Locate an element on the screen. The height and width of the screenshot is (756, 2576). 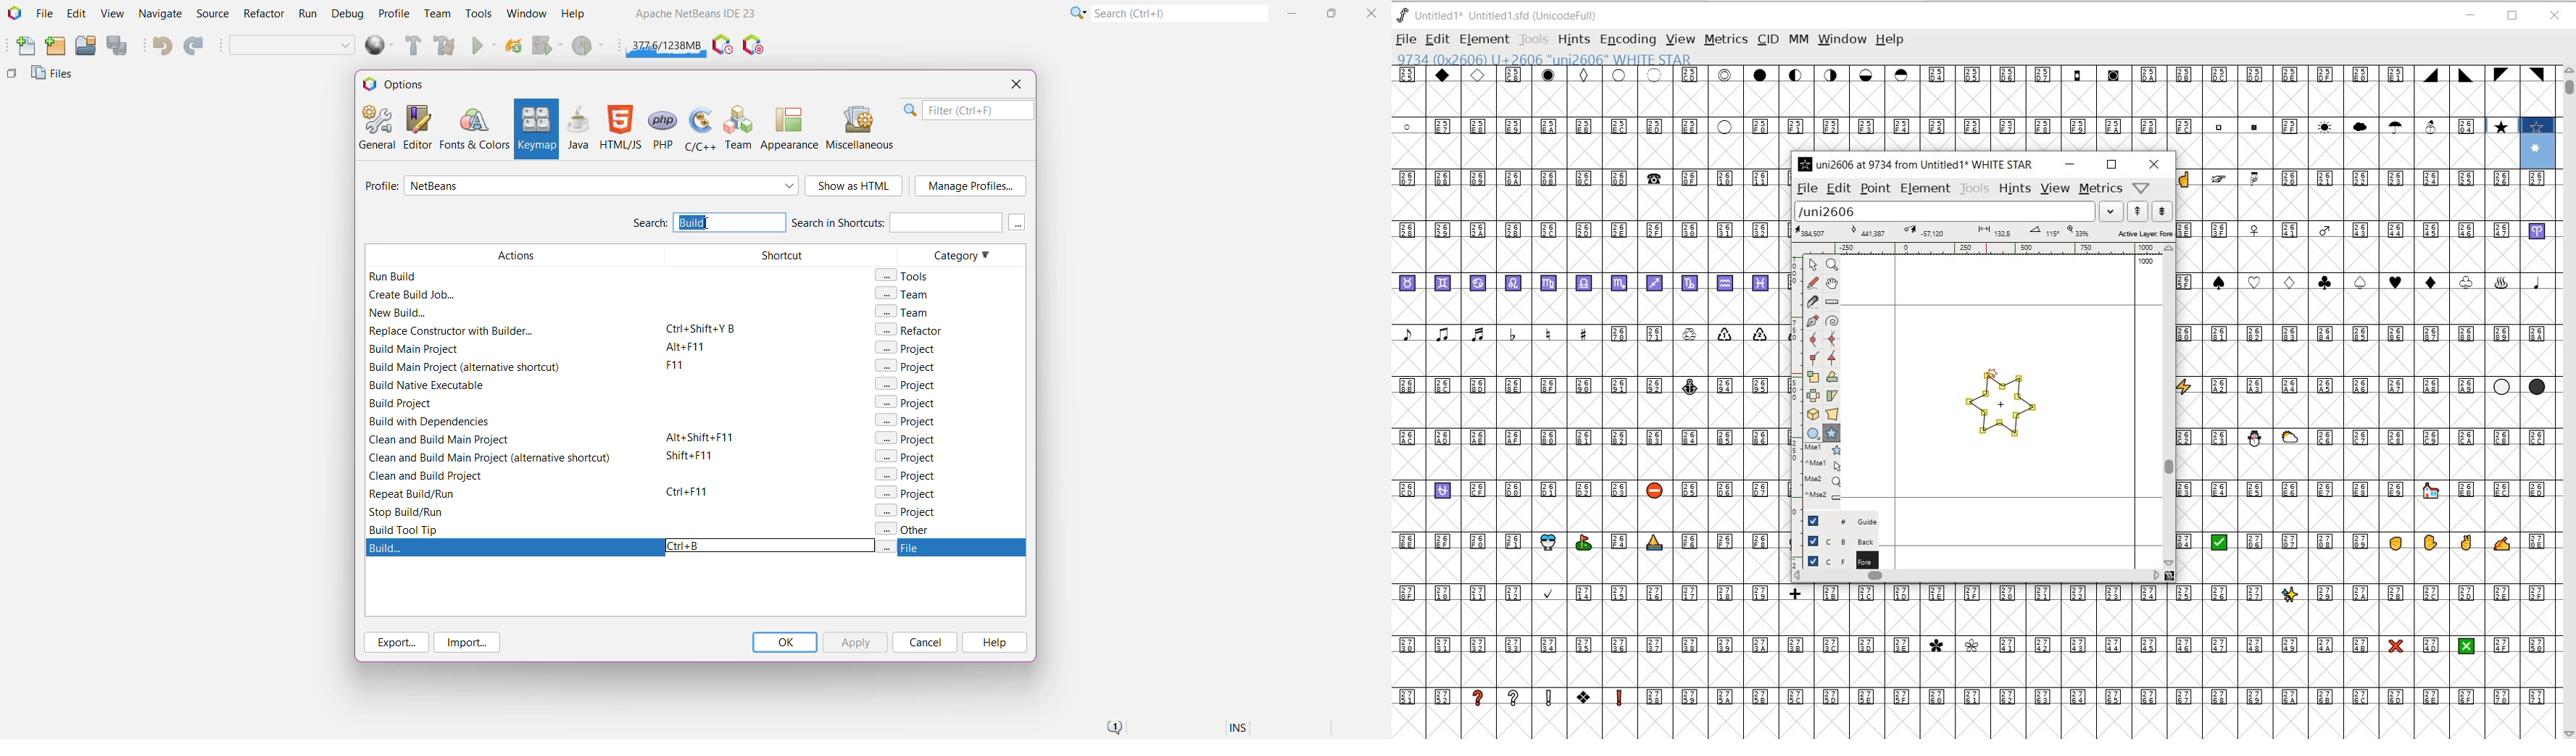
Untitled 1* Untitled 1.sfd (UnicodeFull) is located at coordinates (1503, 17).